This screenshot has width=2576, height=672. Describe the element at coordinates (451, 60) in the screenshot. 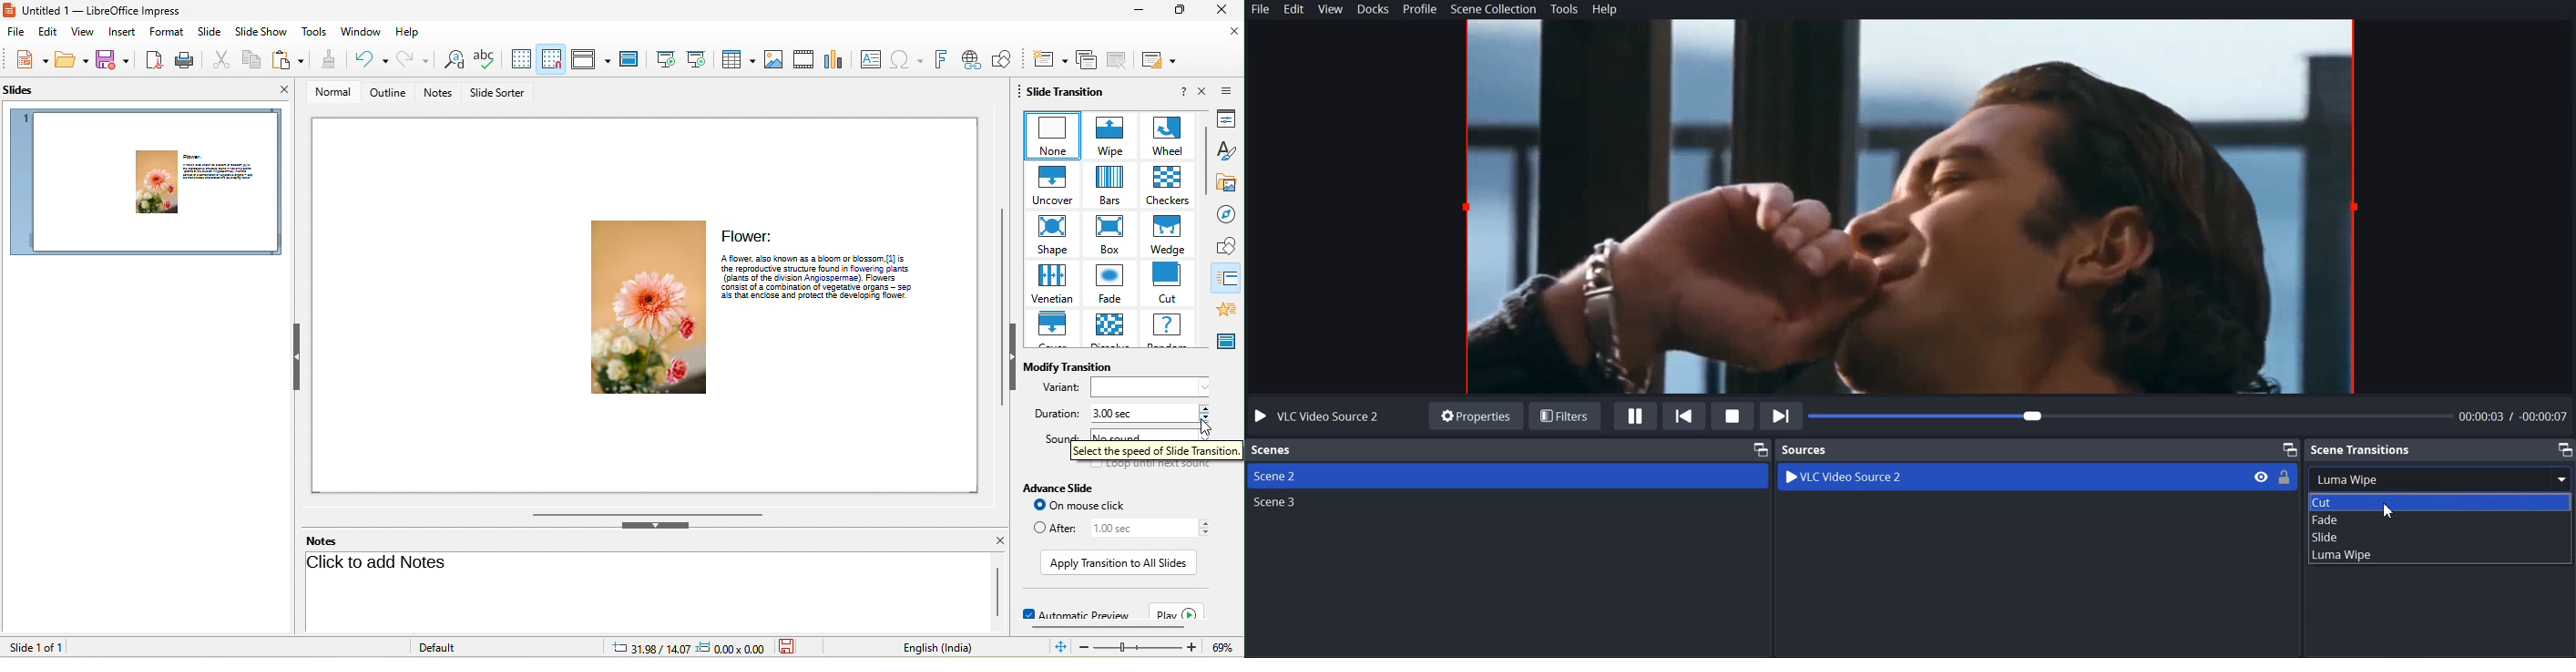

I see `find and replace` at that location.